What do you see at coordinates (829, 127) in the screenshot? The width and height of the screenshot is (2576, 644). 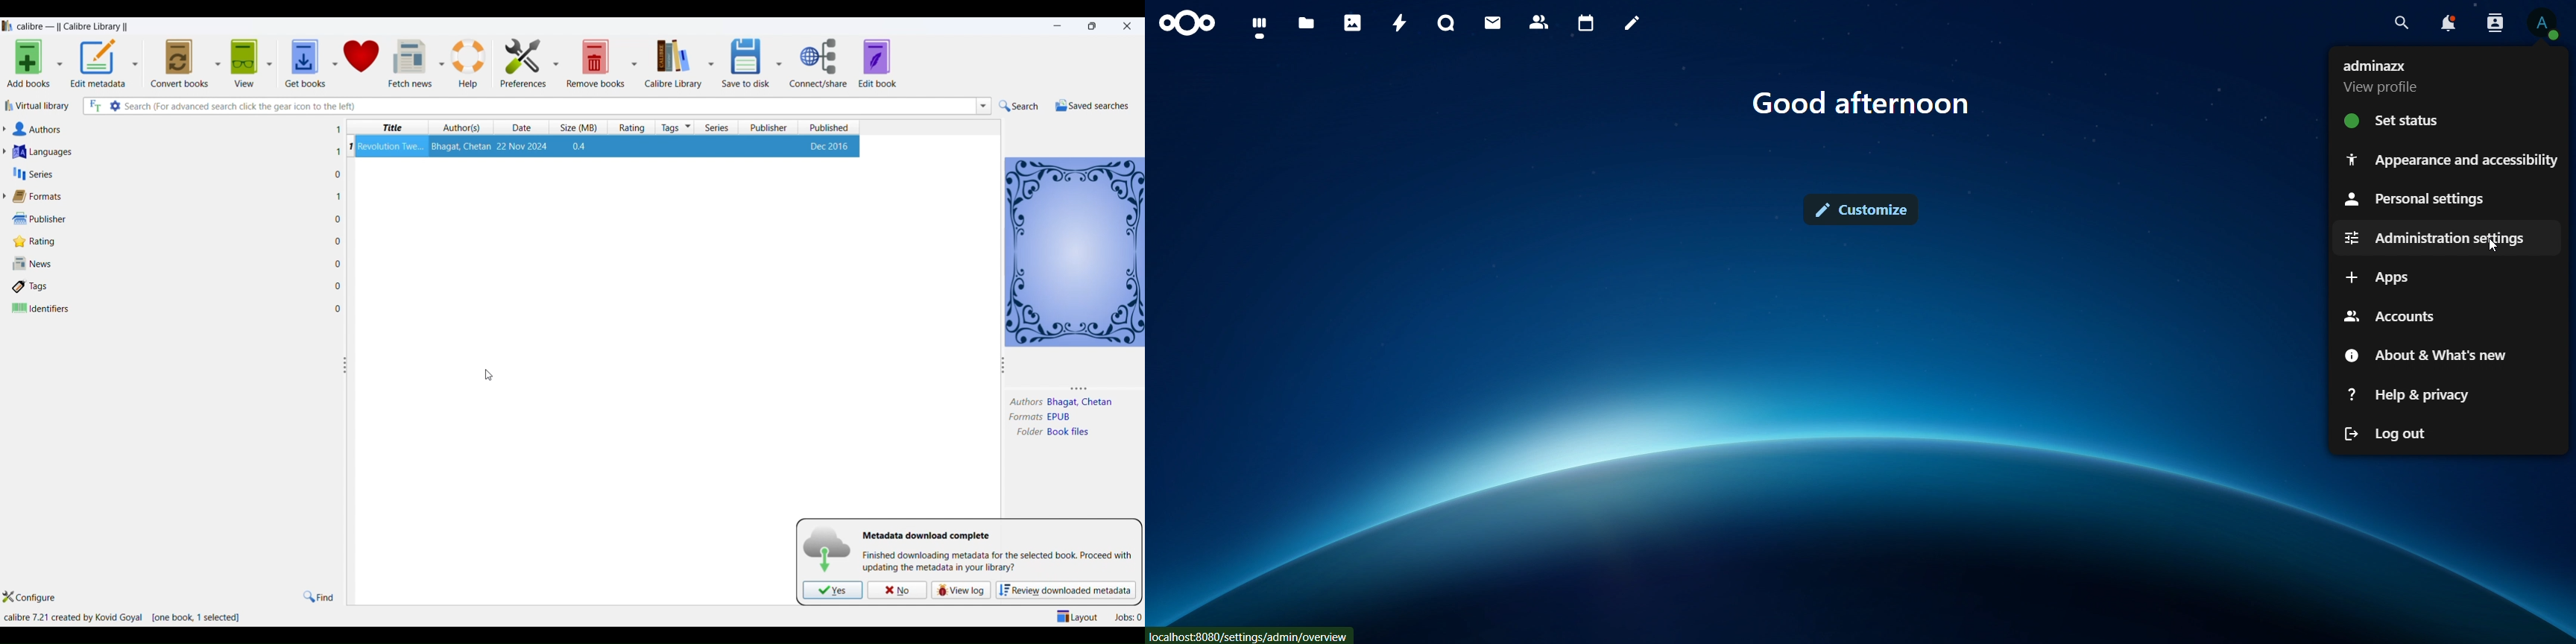 I see `published` at bounding box center [829, 127].